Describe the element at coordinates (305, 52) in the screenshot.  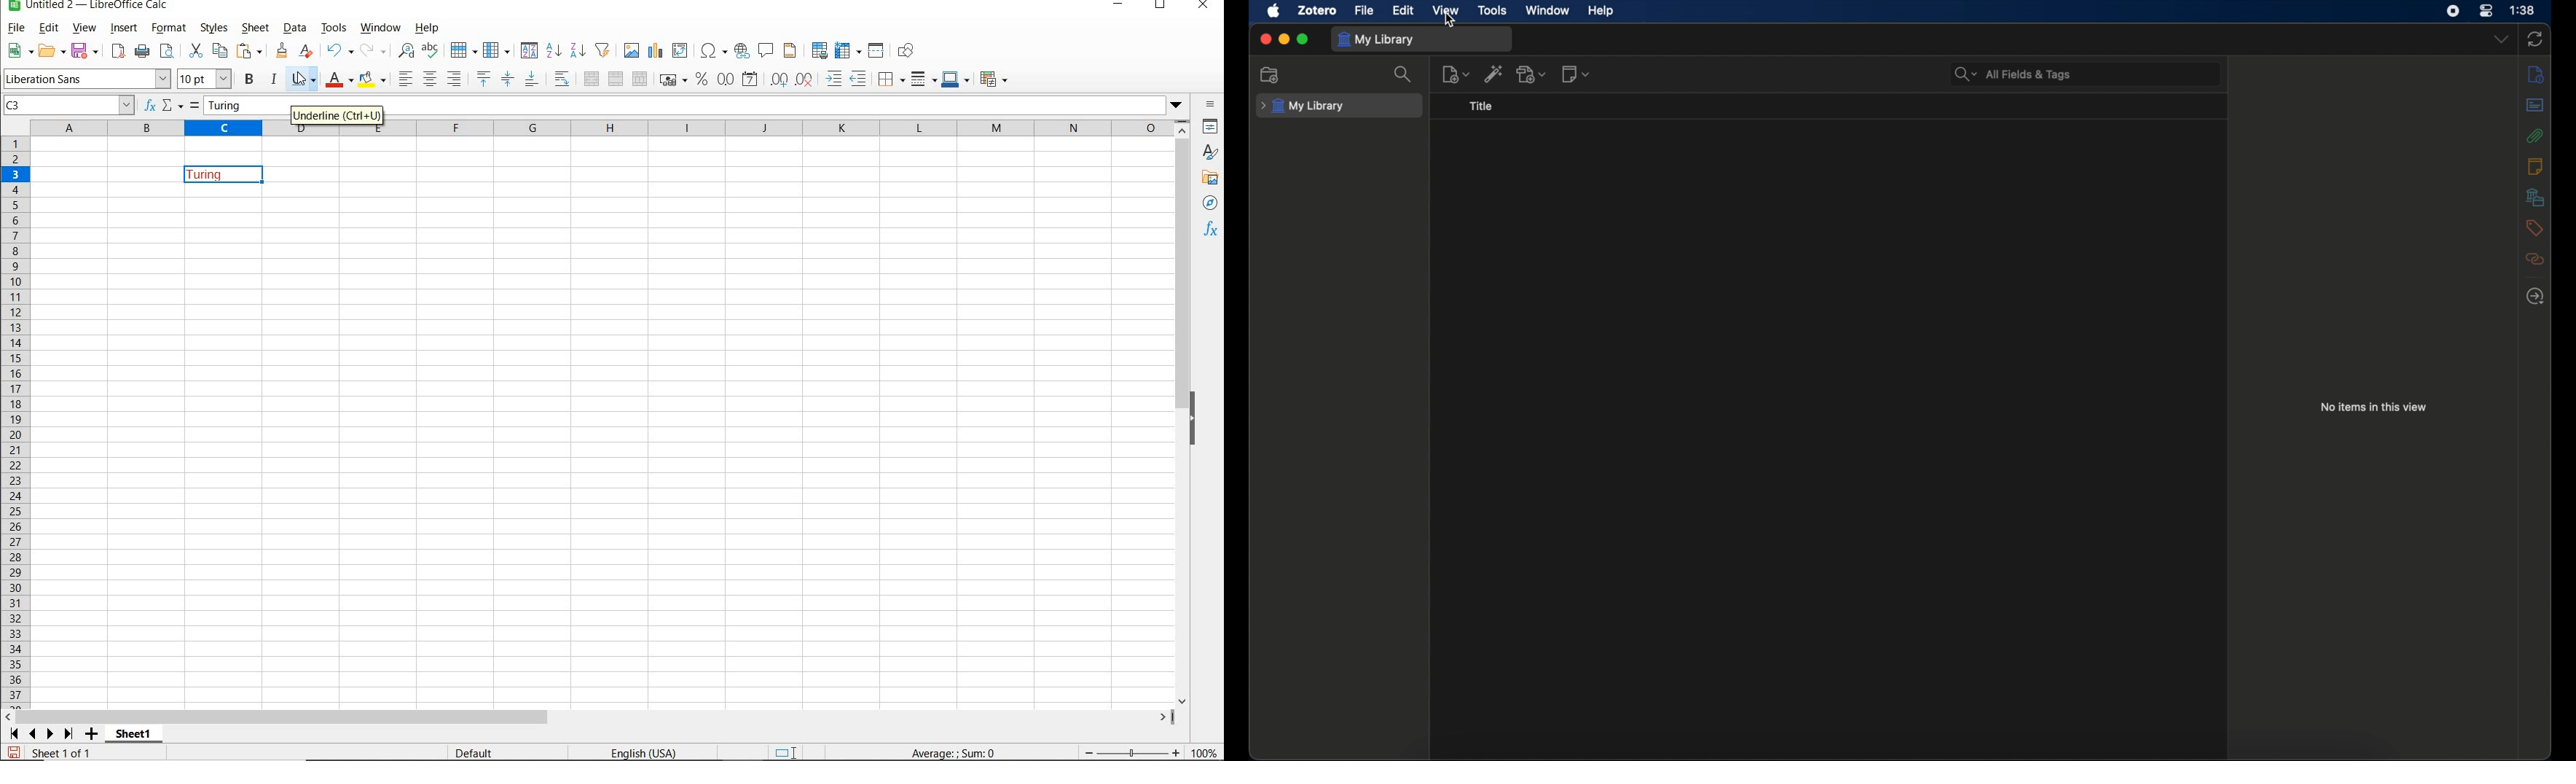
I see `CLEAR DIRECT FORMATTING` at that location.